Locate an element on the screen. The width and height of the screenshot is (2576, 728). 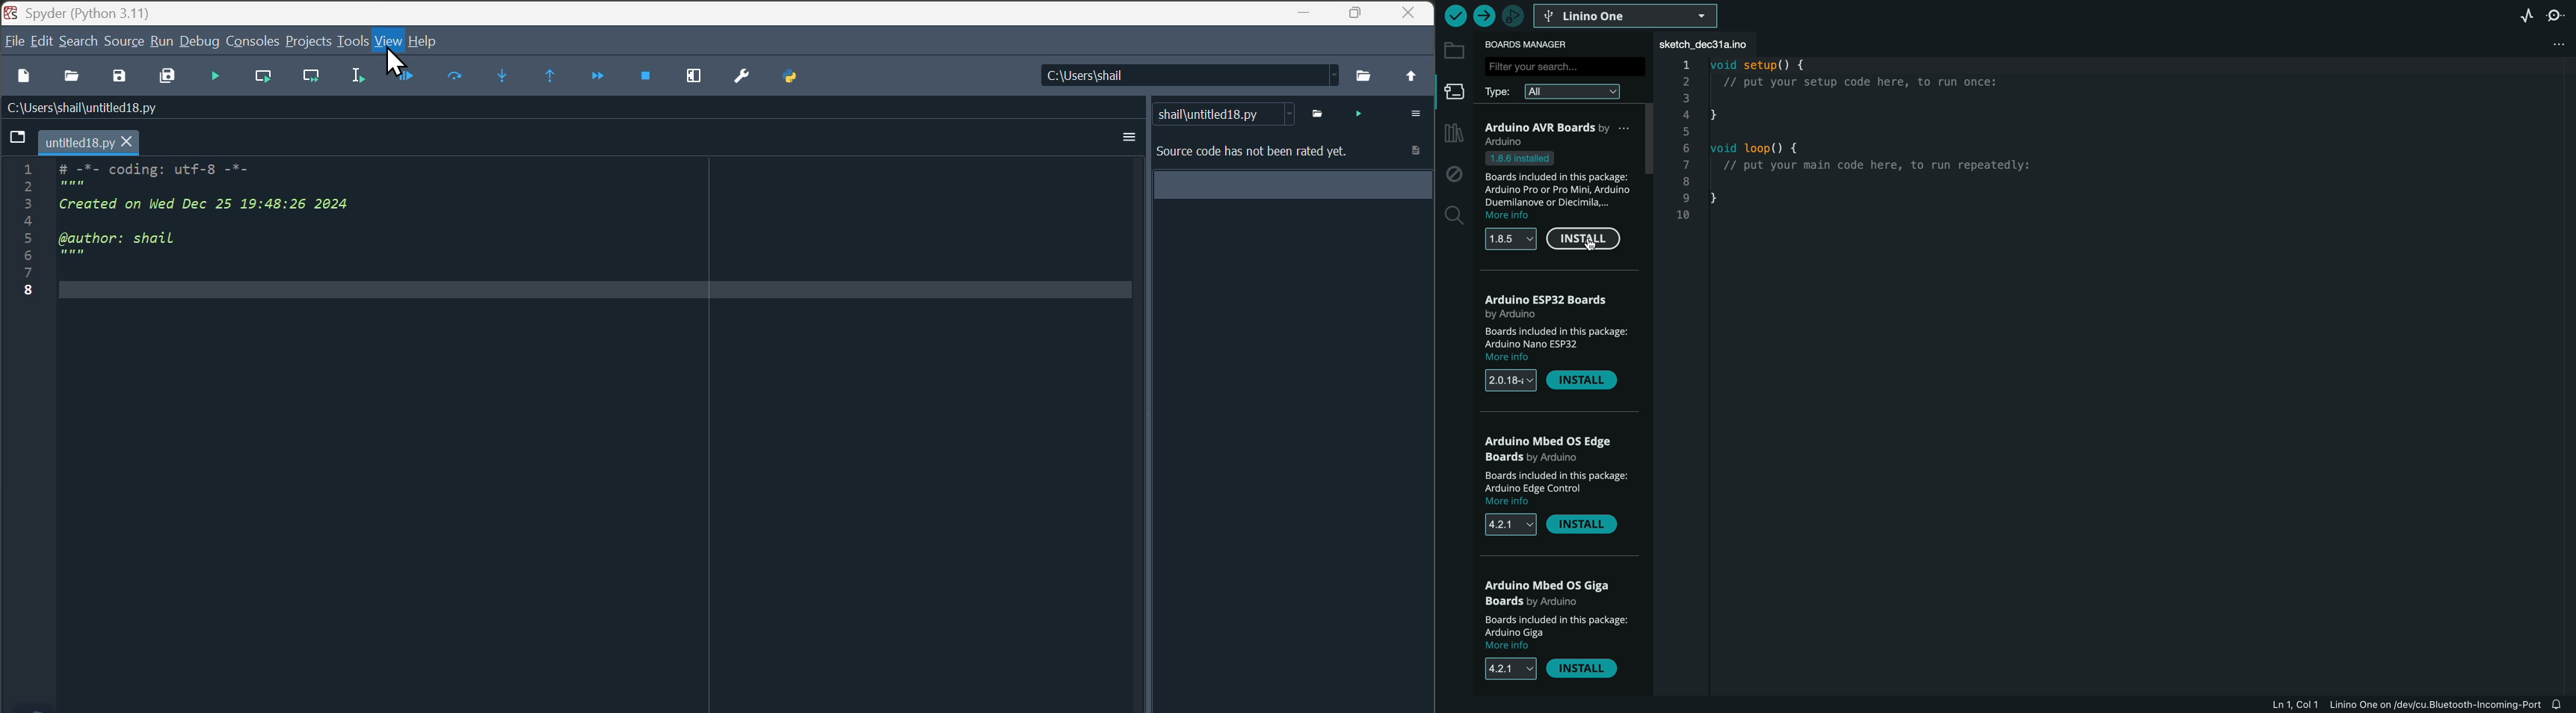
New is located at coordinates (24, 81).